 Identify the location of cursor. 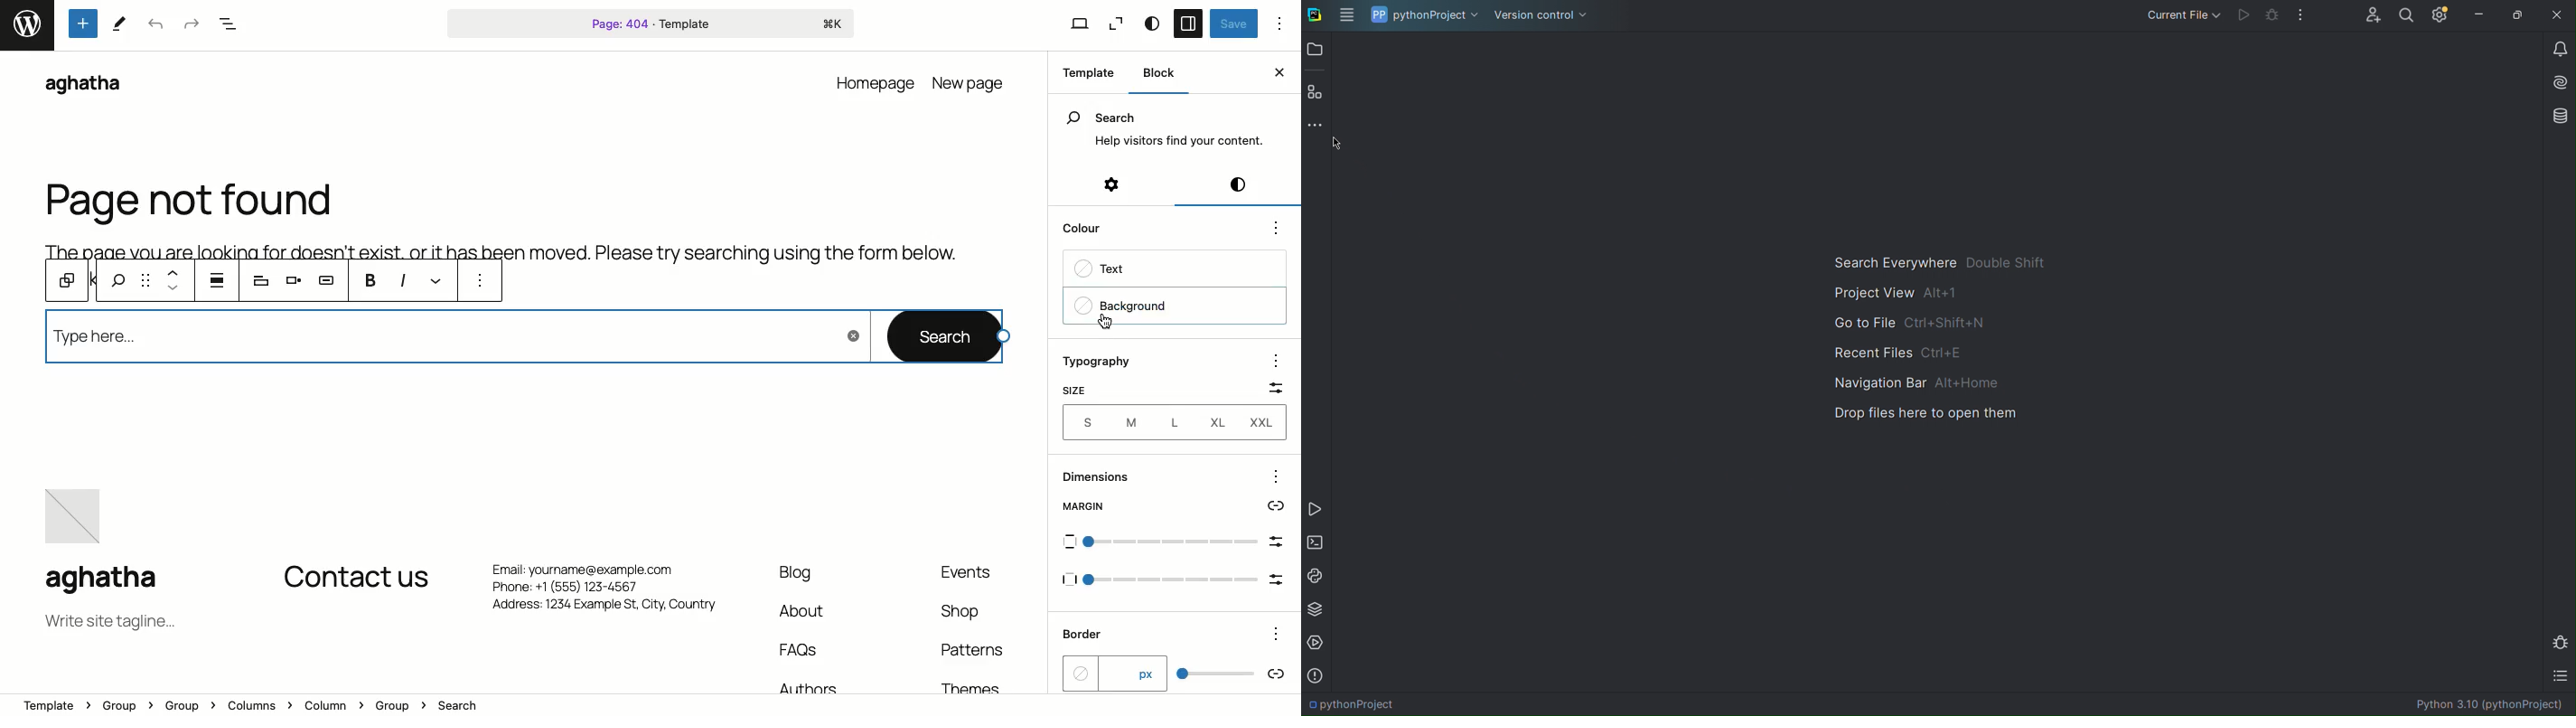
(1106, 322).